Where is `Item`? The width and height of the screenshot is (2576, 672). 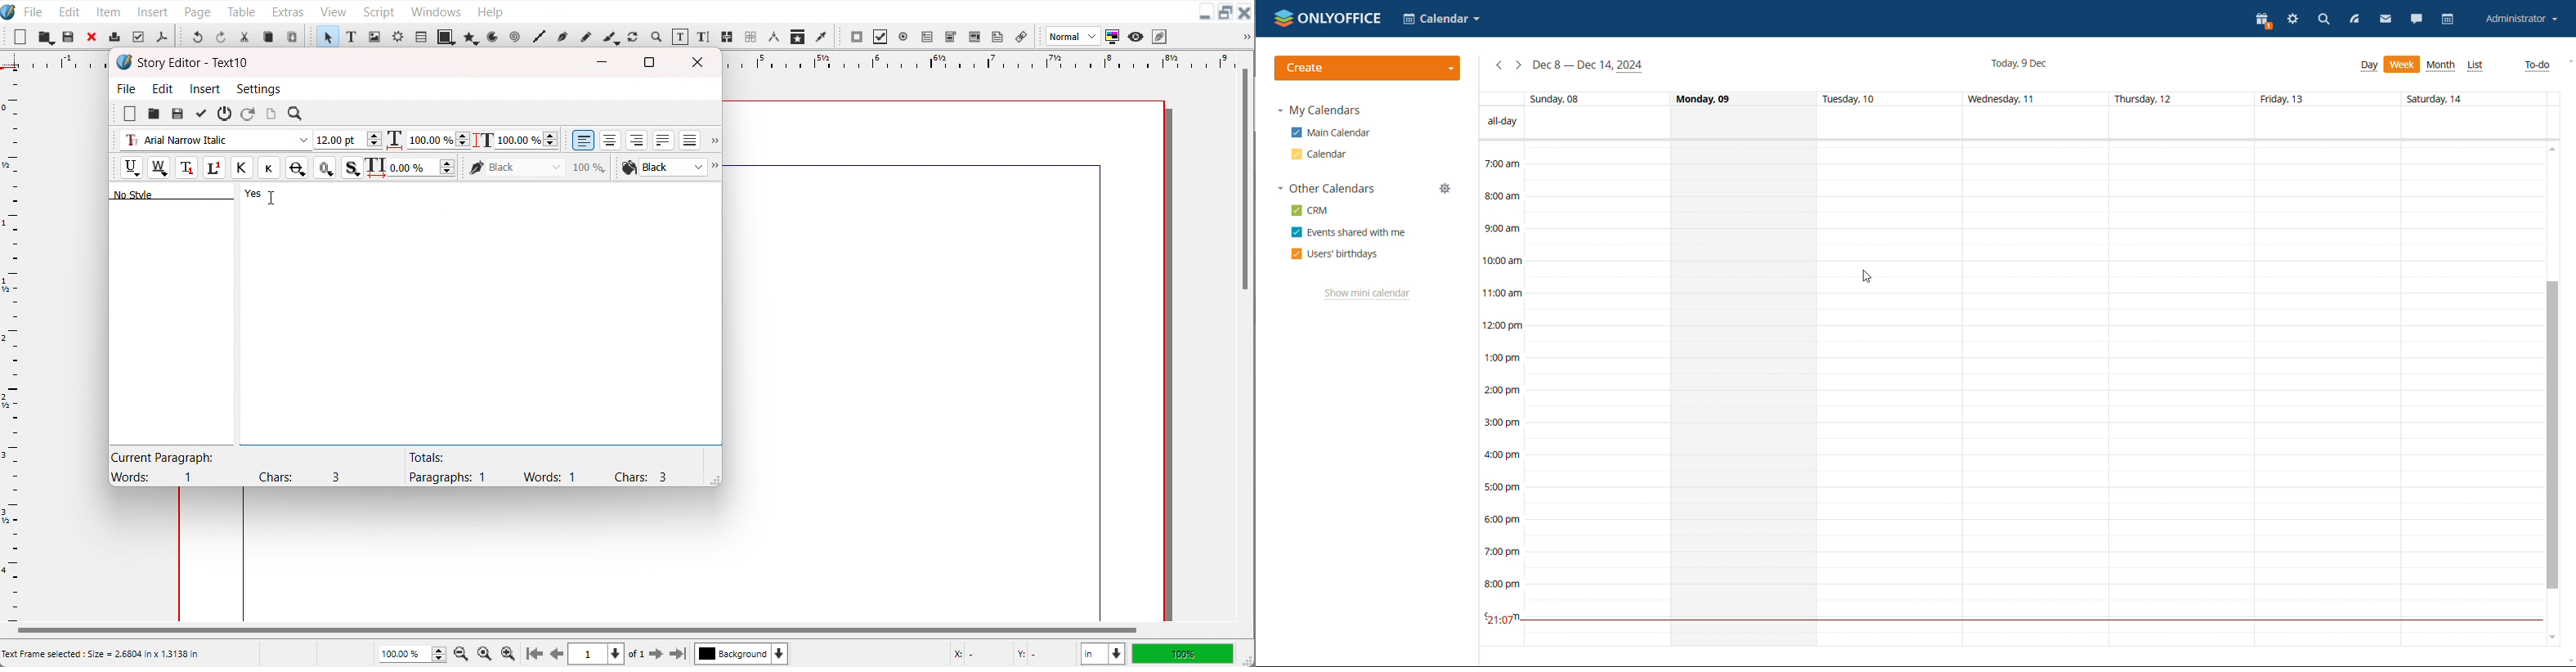 Item is located at coordinates (110, 11).